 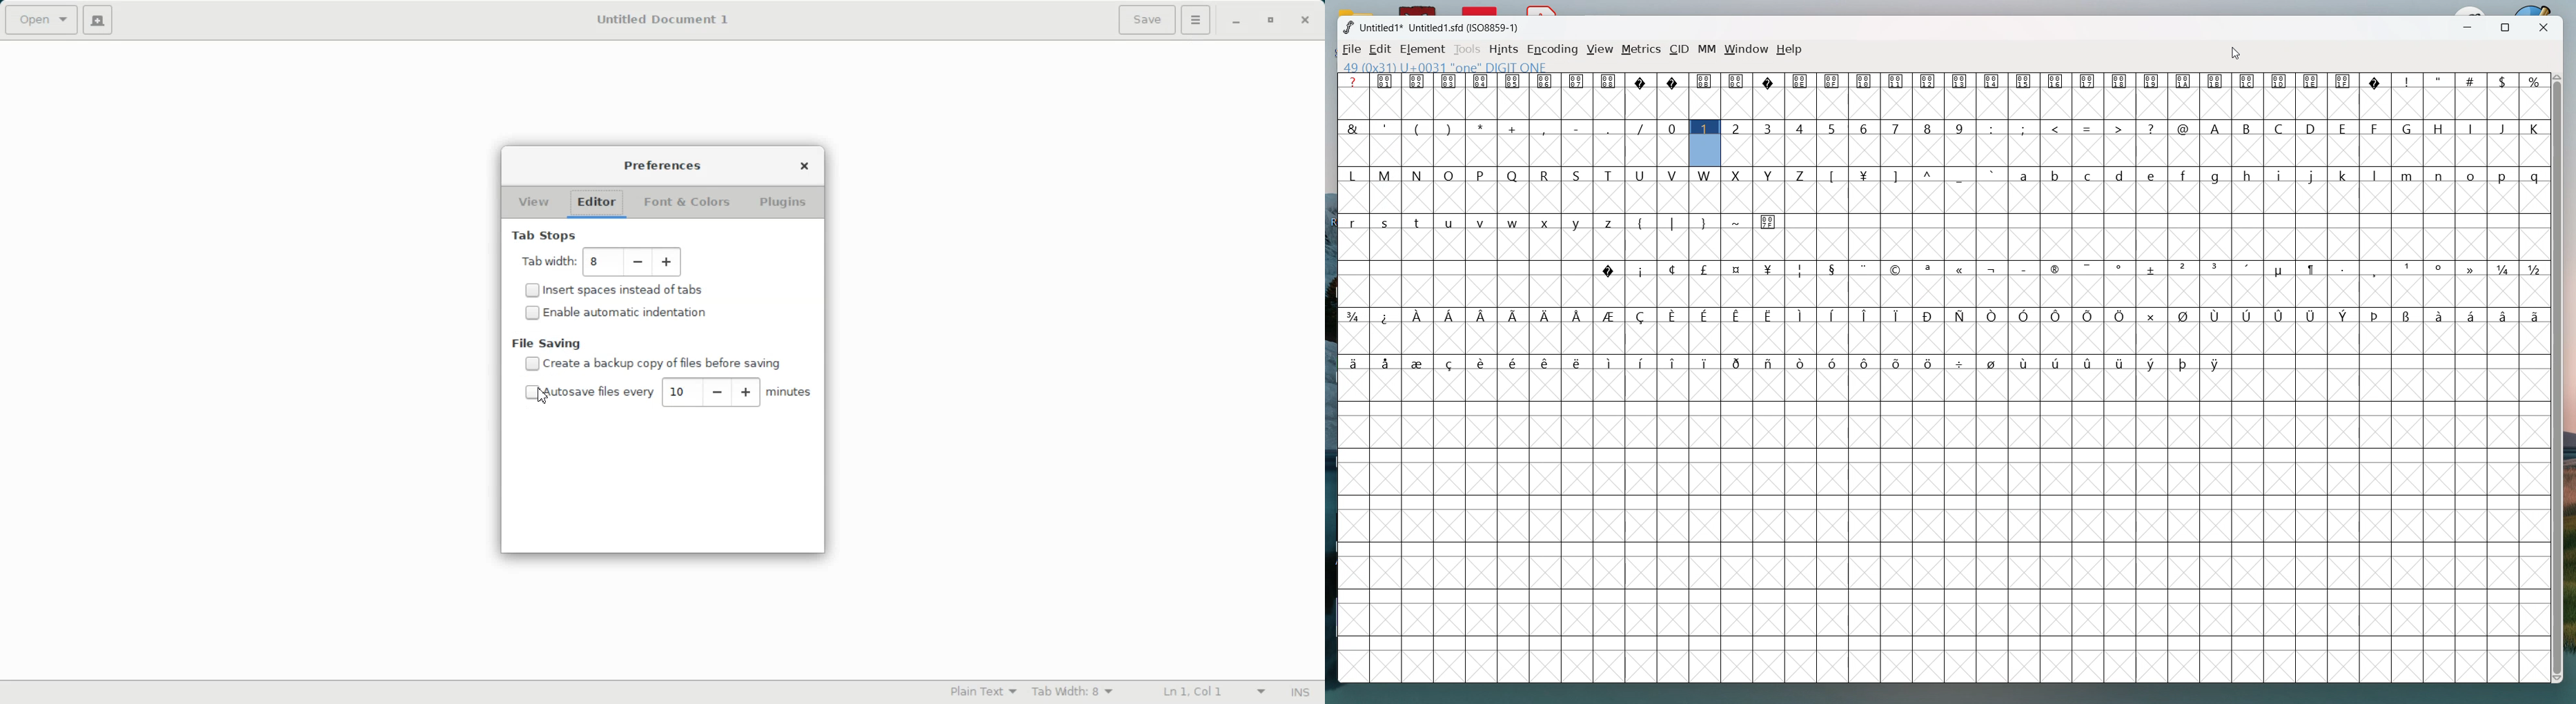 What do you see at coordinates (2121, 81) in the screenshot?
I see `symbol` at bounding box center [2121, 81].